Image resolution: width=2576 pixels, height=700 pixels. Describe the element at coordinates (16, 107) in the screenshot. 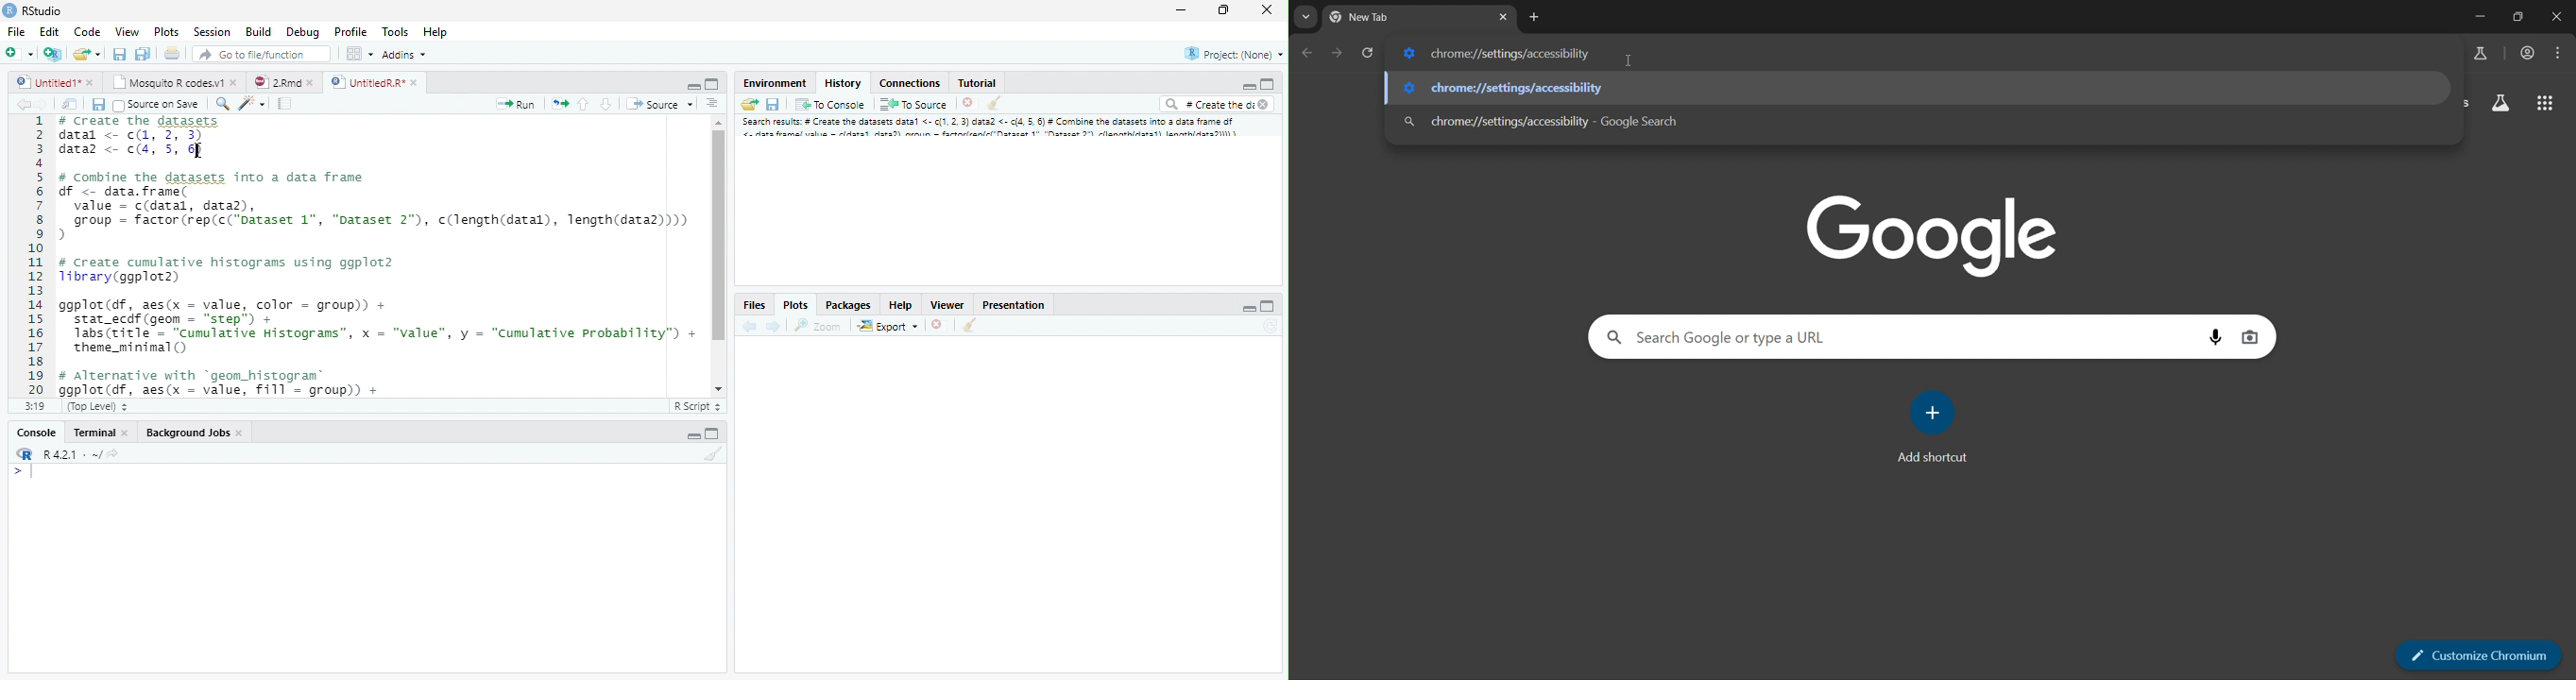

I see `Back` at that location.